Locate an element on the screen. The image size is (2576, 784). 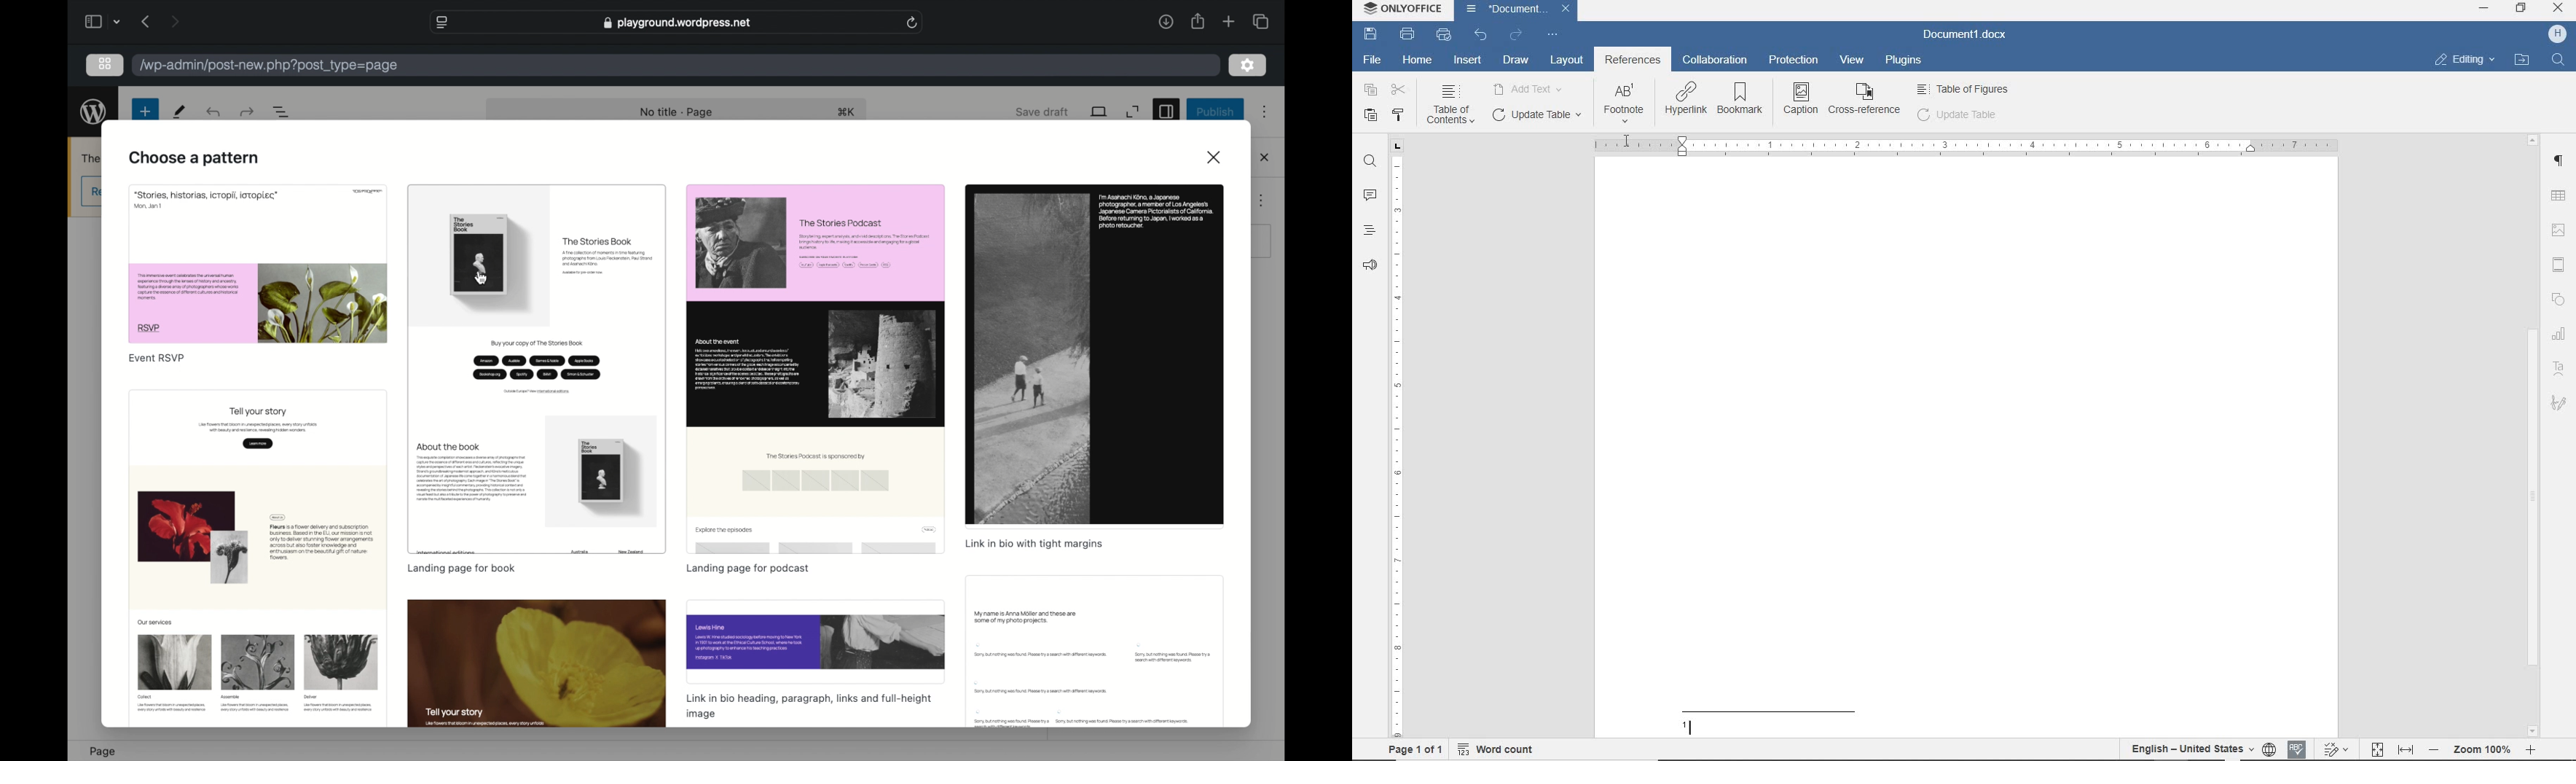
bookmark is located at coordinates (1743, 100).